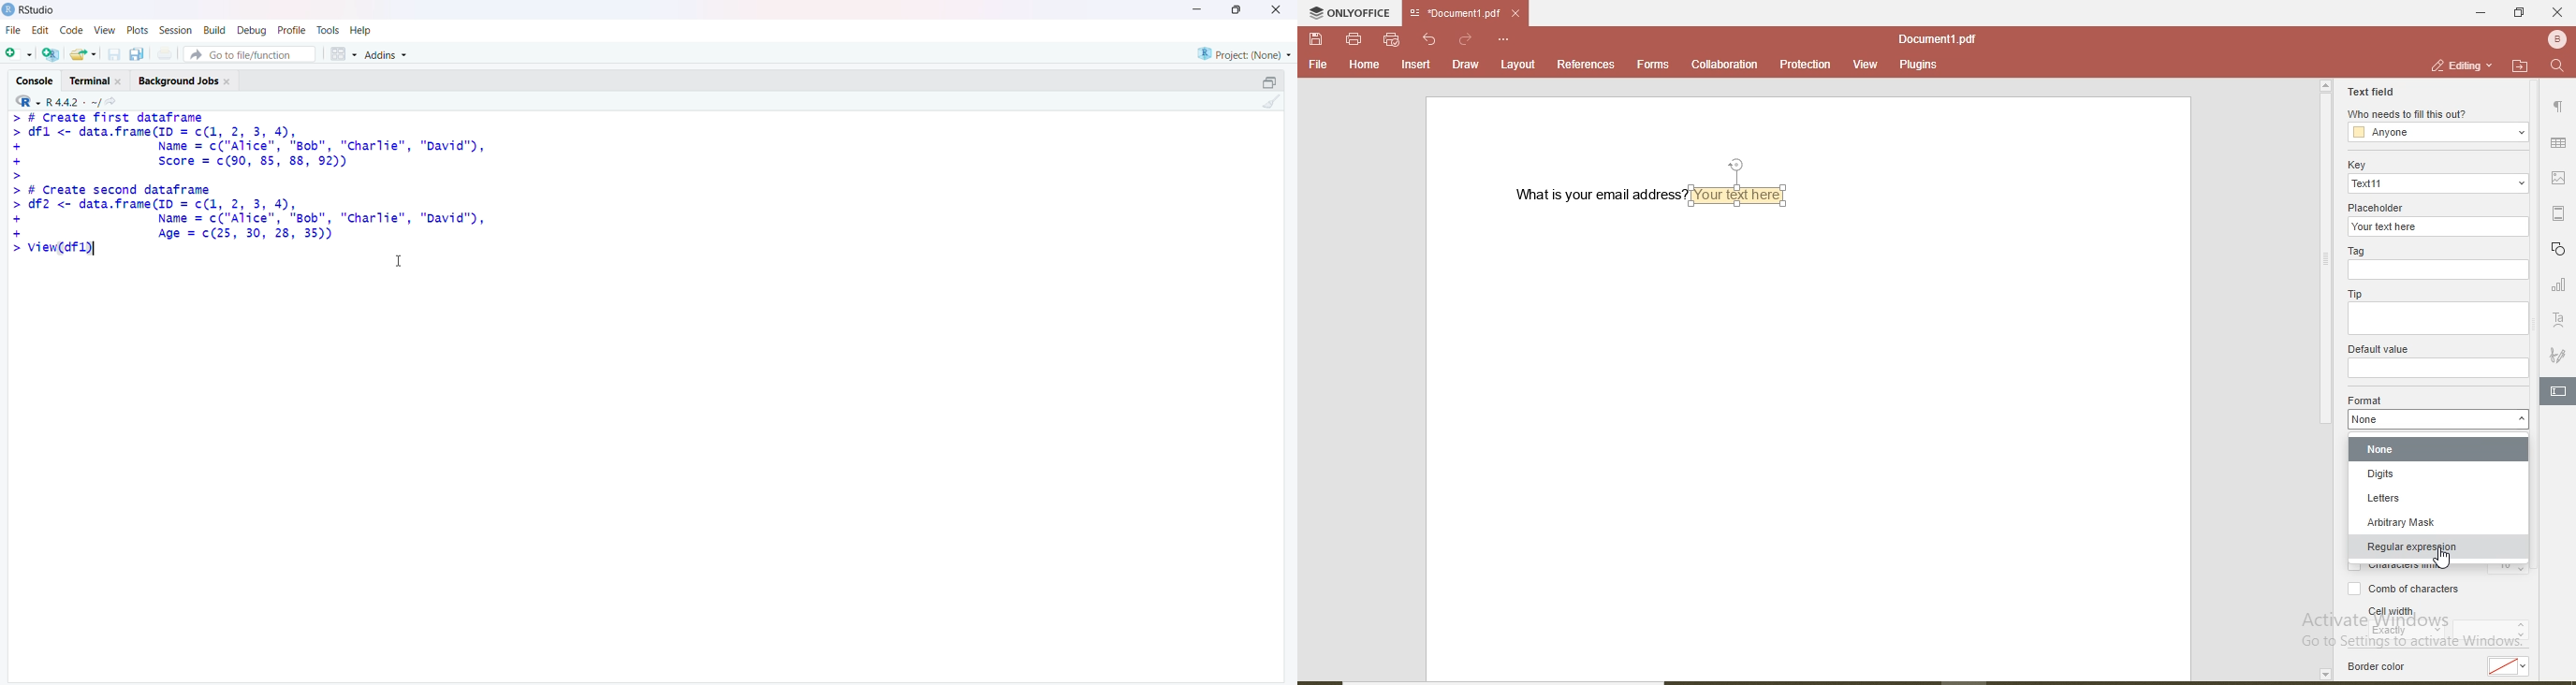 The width and height of the screenshot is (2576, 700). I want to click on undo, so click(1432, 39).